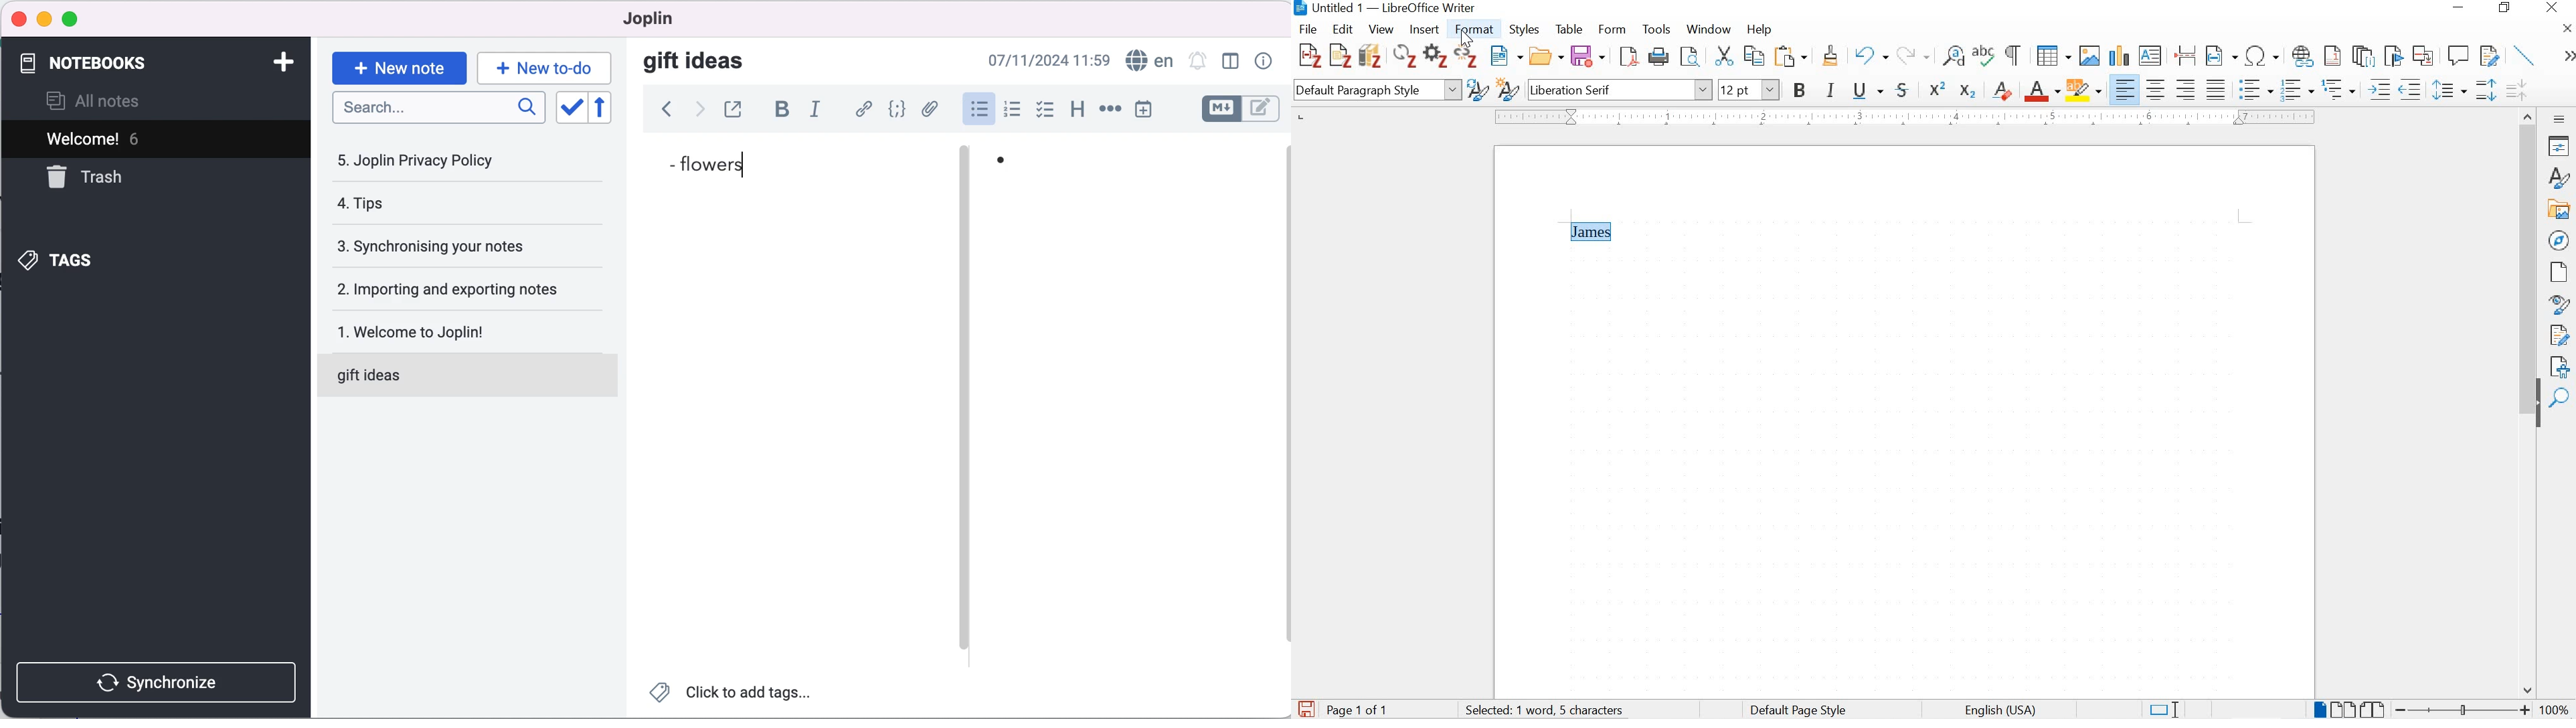 The width and height of the screenshot is (2576, 728). Describe the element at coordinates (568, 107) in the screenshot. I see `toggle sort order field` at that location.